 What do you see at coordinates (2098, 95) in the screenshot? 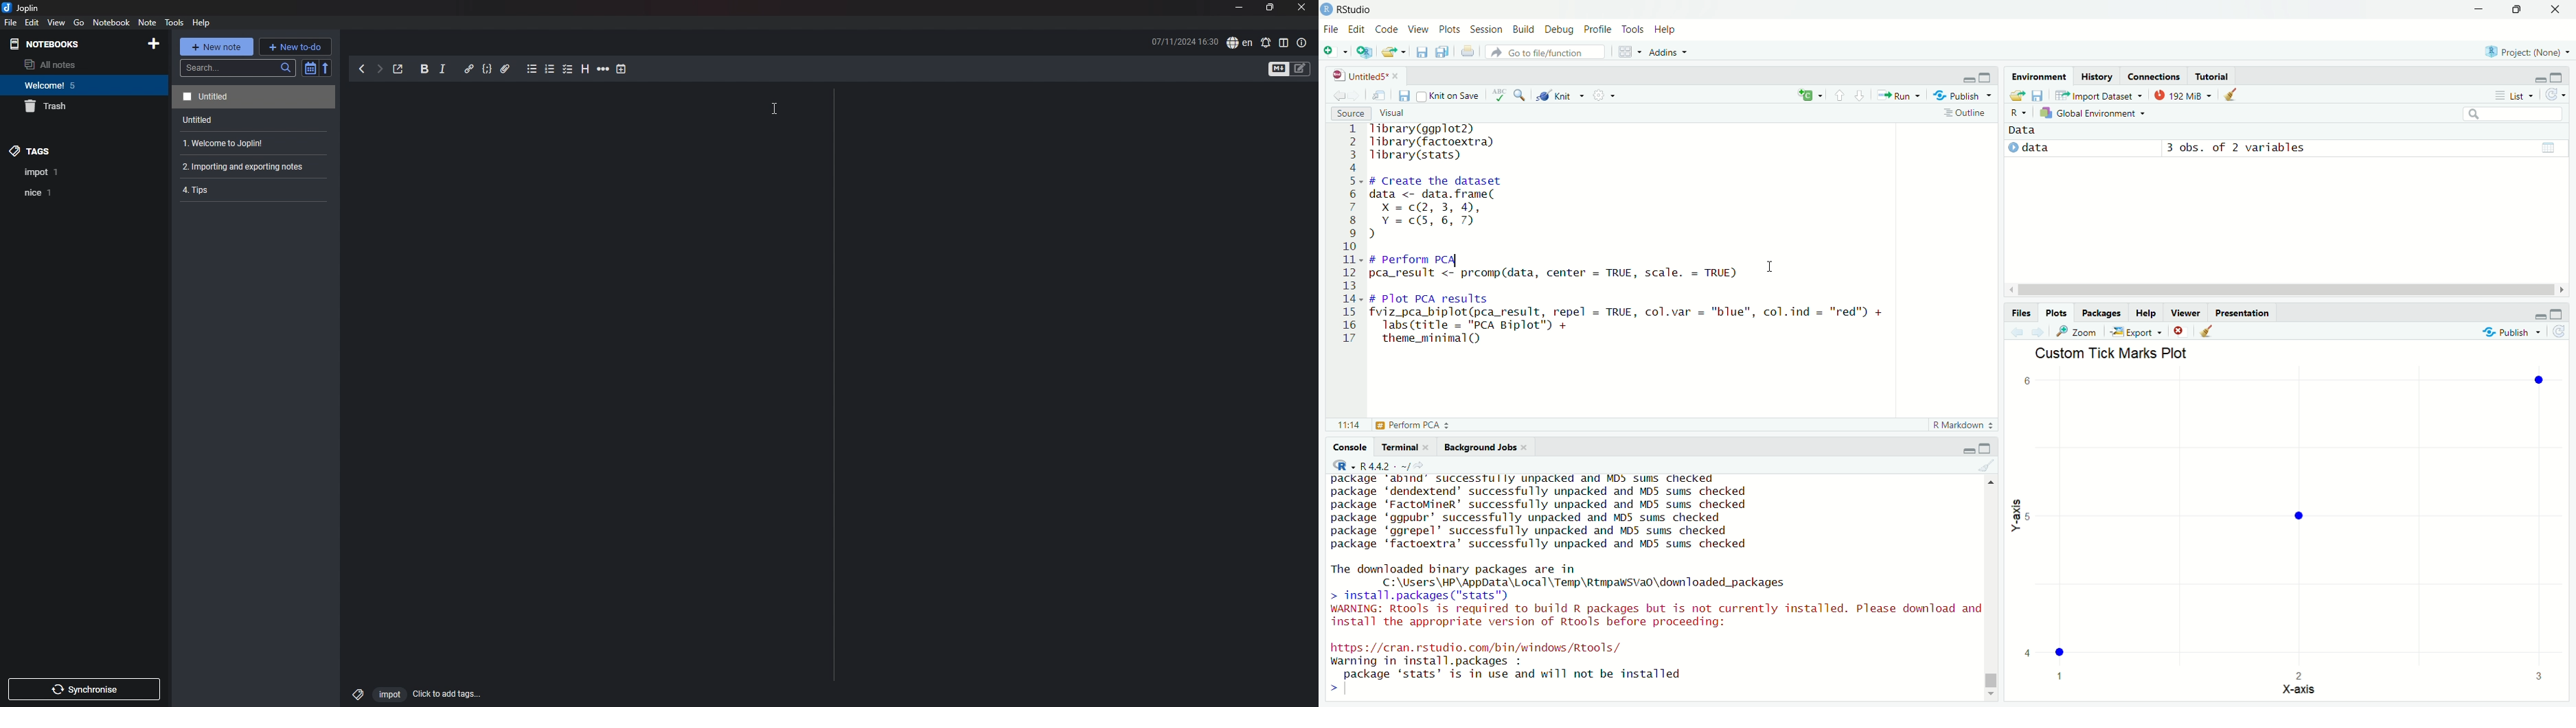
I see `import dataset` at bounding box center [2098, 95].